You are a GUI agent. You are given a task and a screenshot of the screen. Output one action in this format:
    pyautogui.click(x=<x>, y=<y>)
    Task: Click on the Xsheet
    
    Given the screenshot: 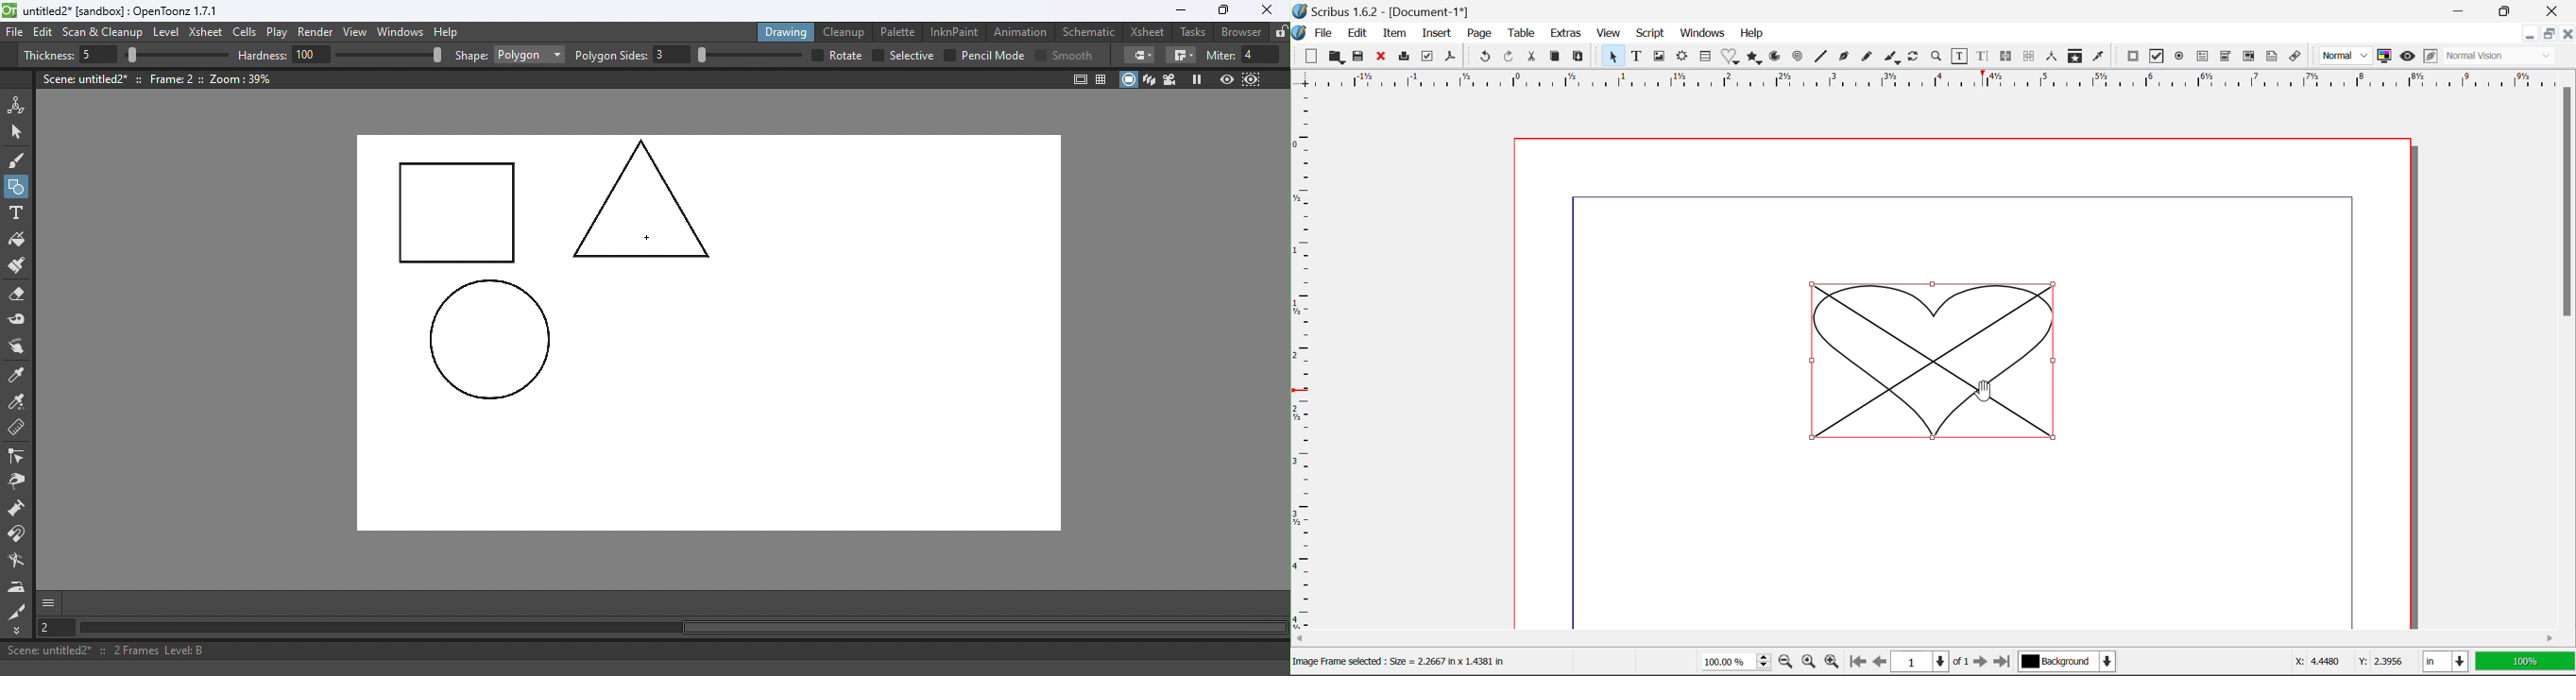 What is the action you would take?
    pyautogui.click(x=208, y=34)
    